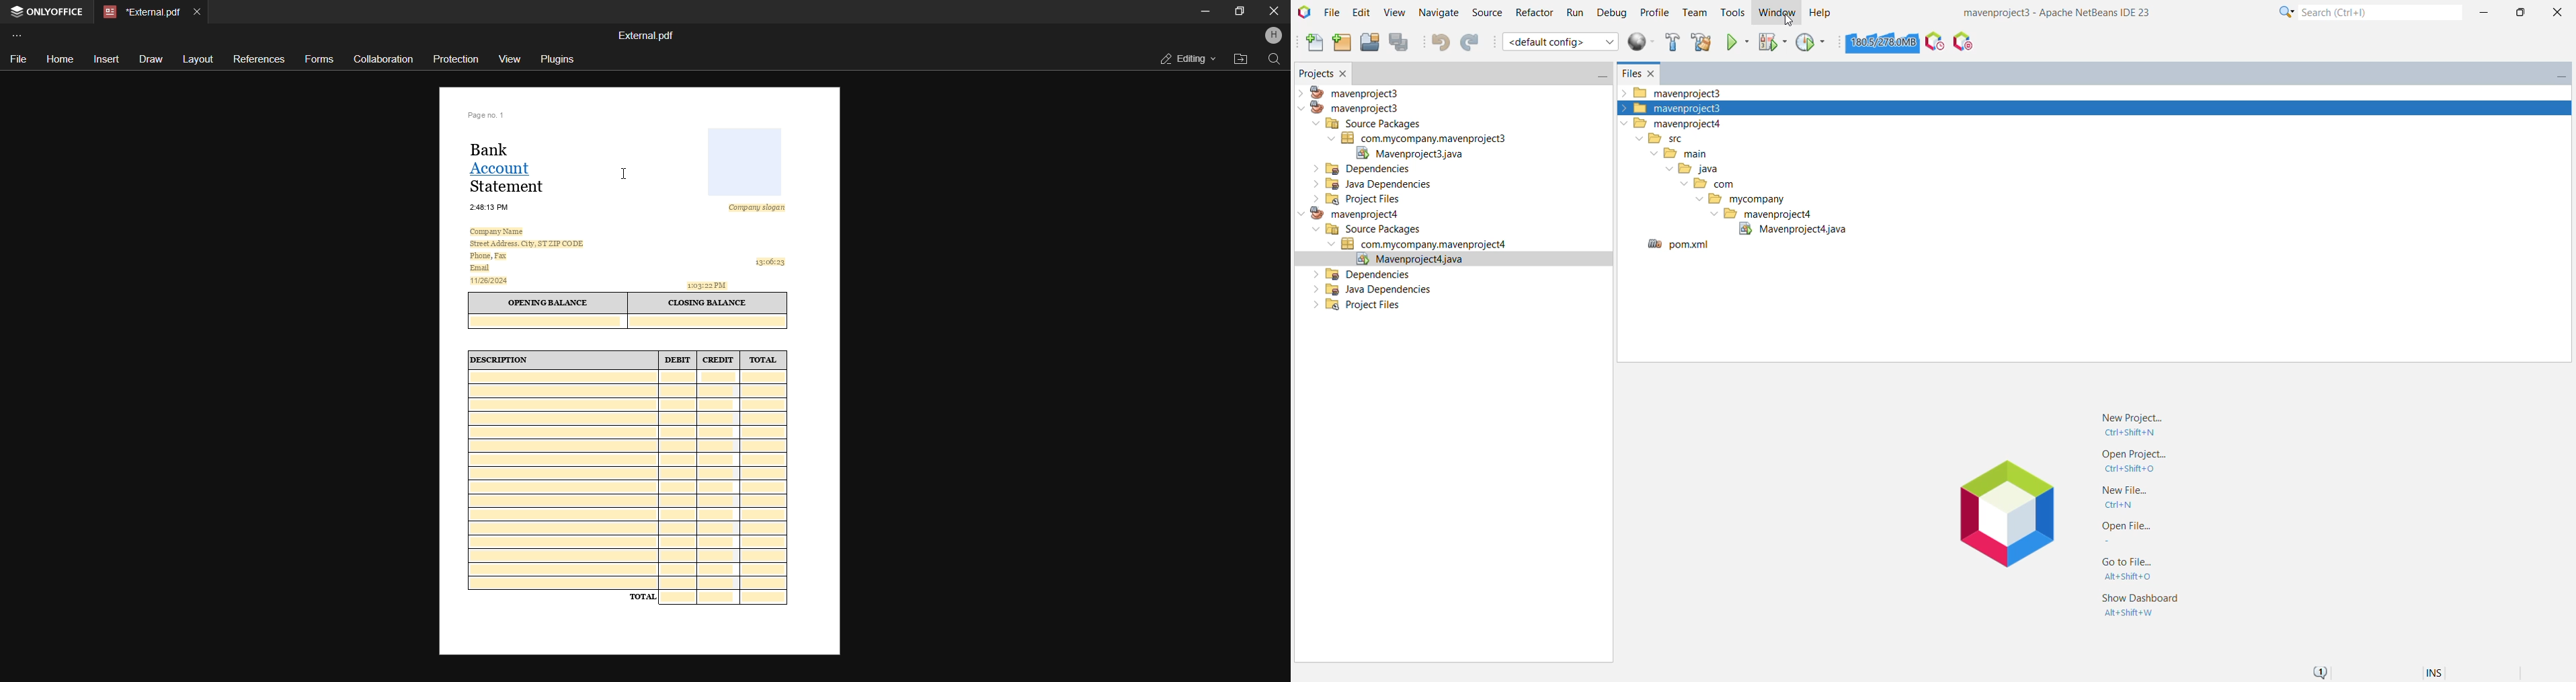 This screenshot has height=700, width=2576. Describe the element at coordinates (1239, 59) in the screenshot. I see `open file location` at that location.